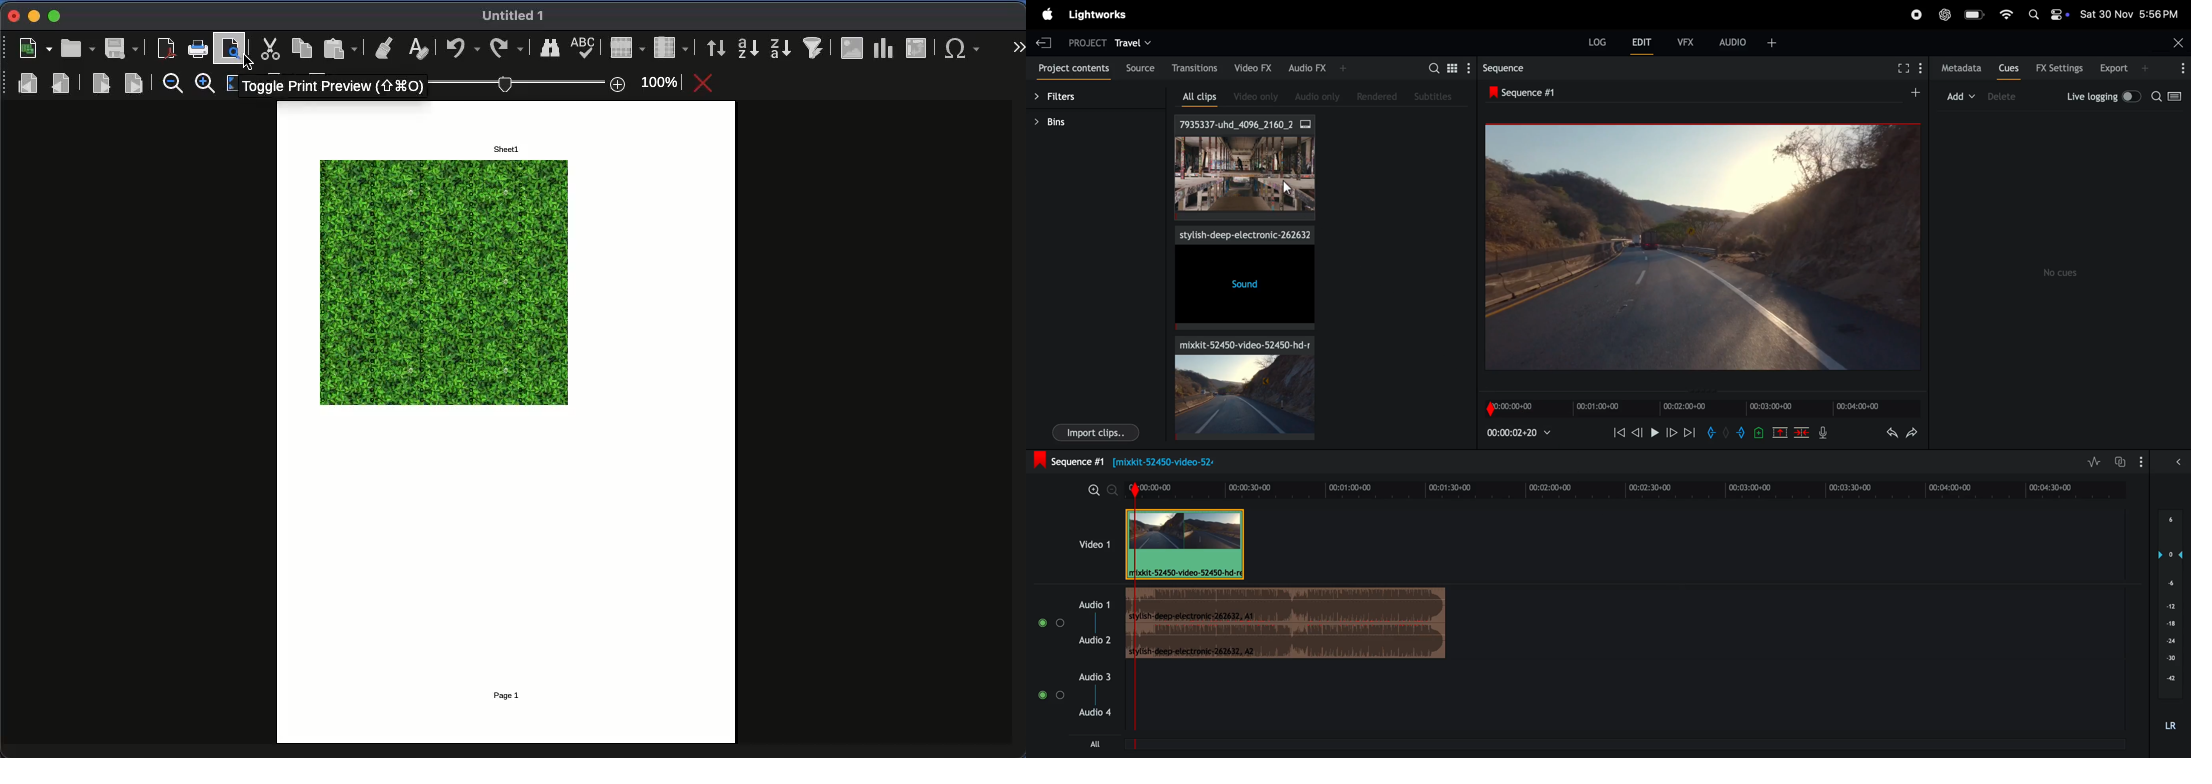 Image resolution: width=2212 pixels, height=784 pixels. I want to click on pdf viewer, so click(166, 48).